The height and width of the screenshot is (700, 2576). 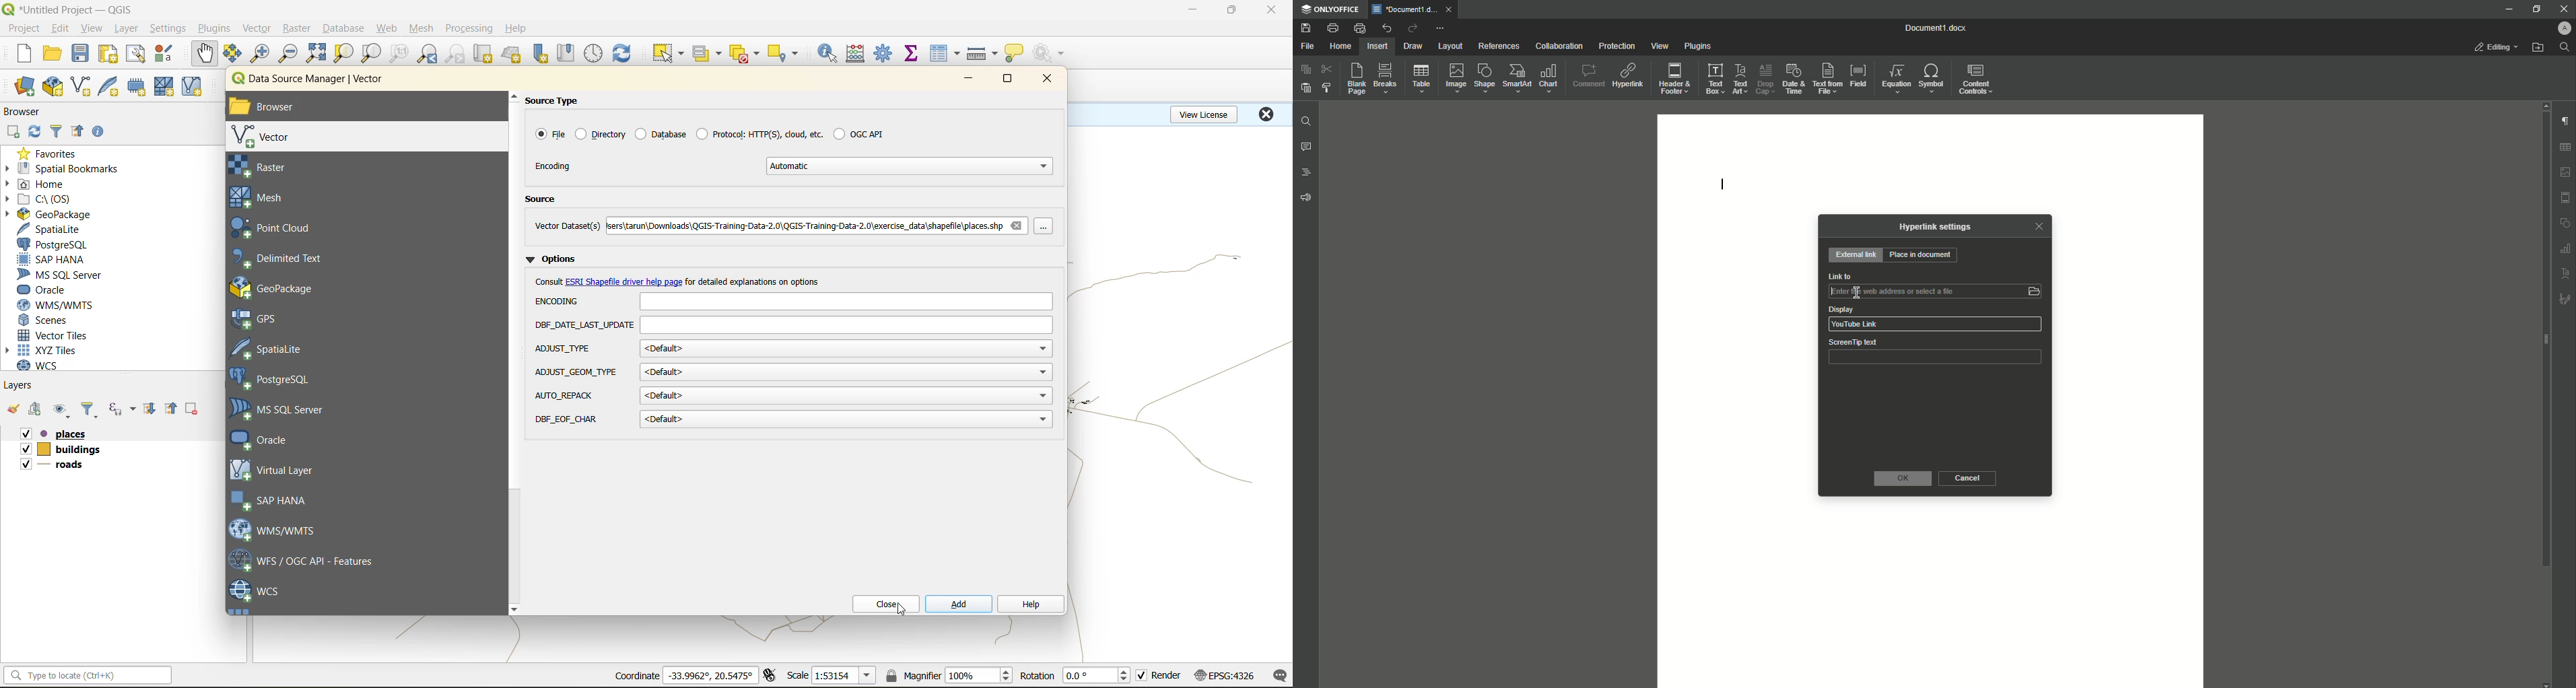 I want to click on encoding, so click(x=845, y=302).